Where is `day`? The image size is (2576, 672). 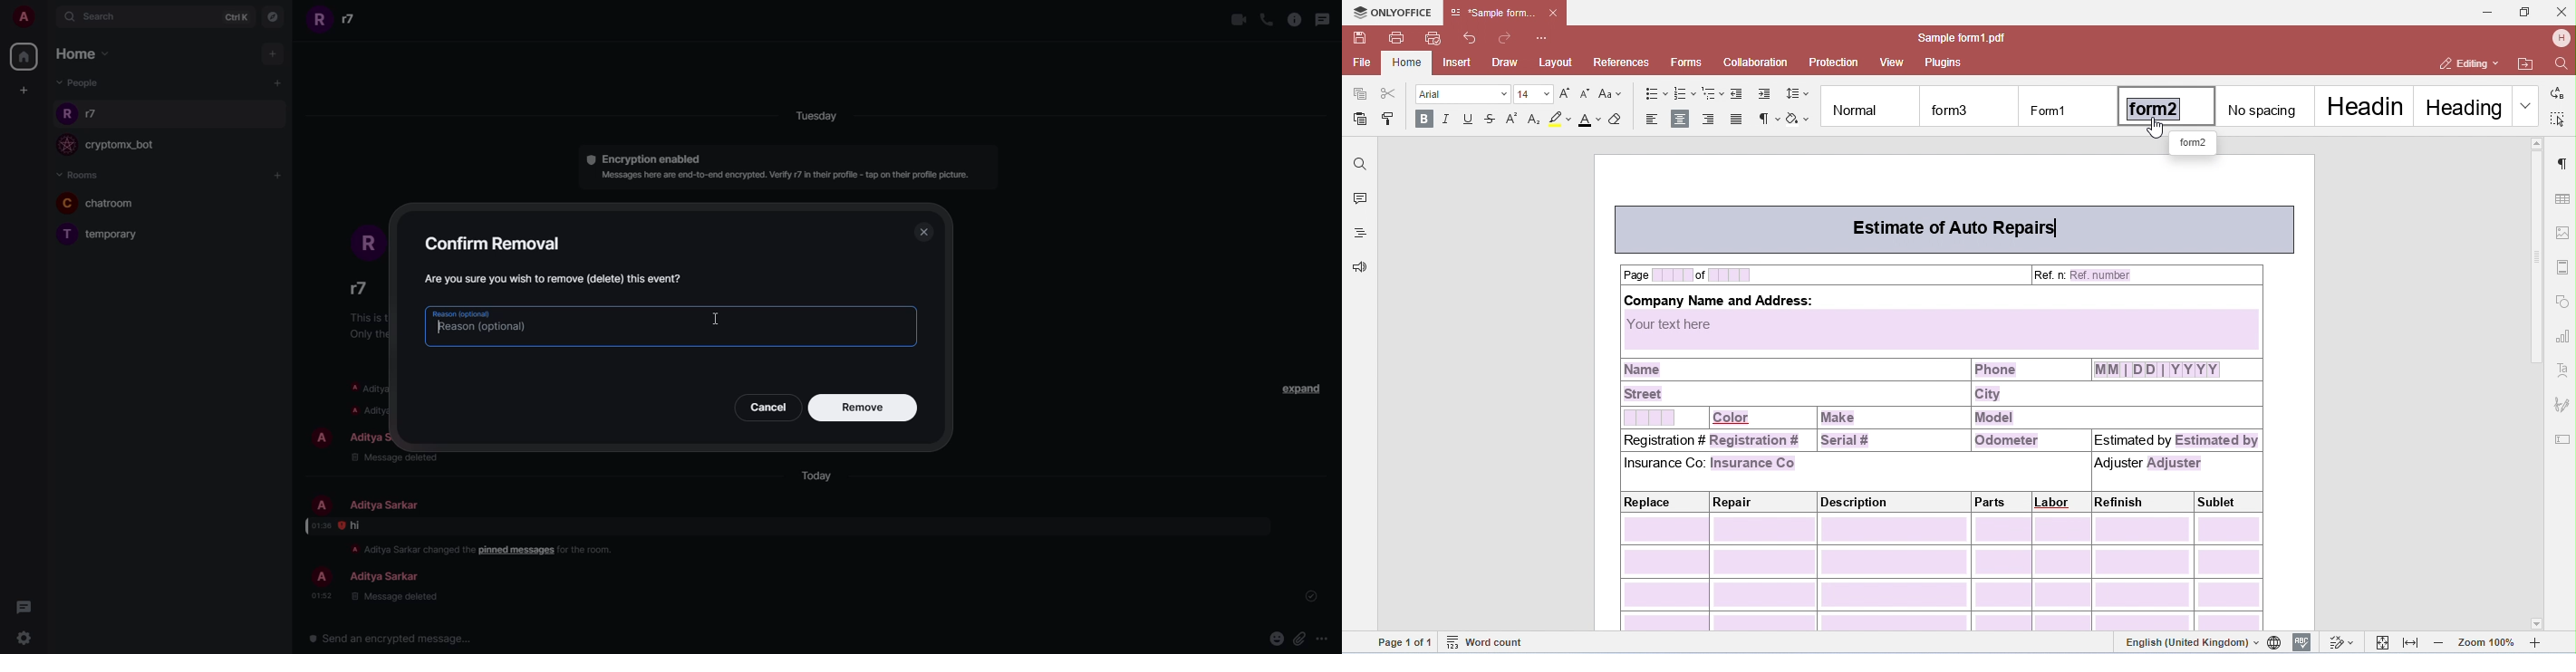 day is located at coordinates (833, 117).